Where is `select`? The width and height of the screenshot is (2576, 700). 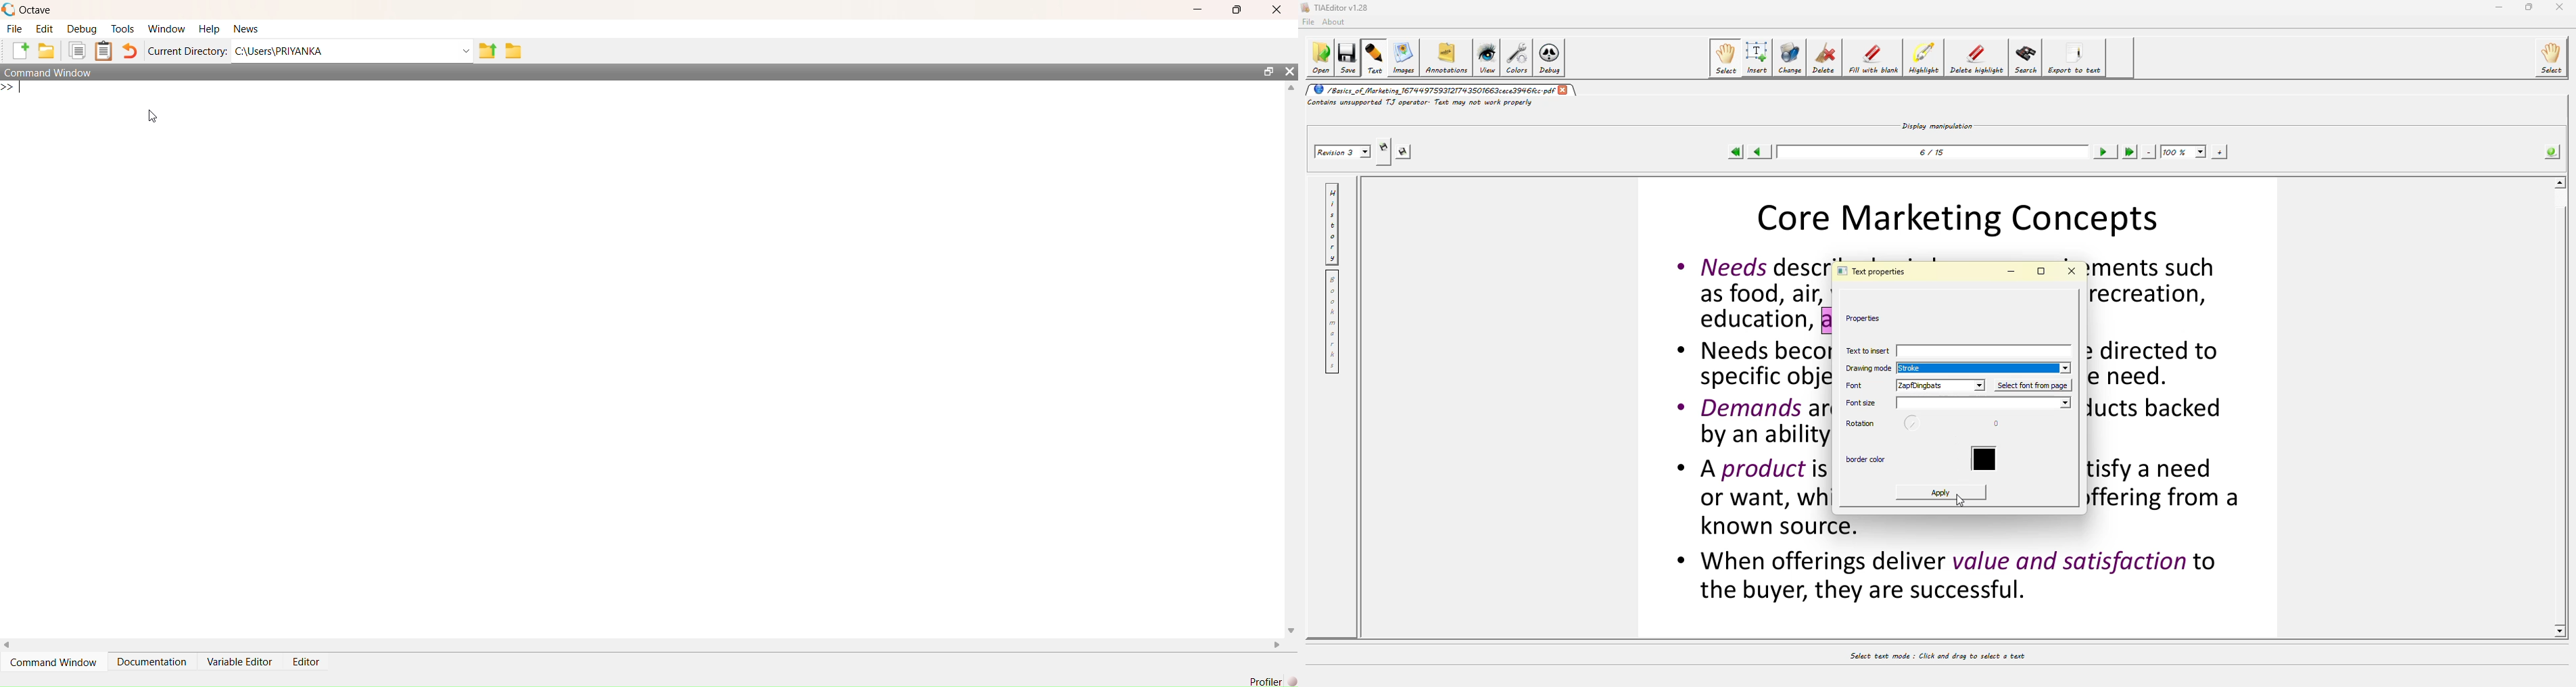
select is located at coordinates (1727, 58).